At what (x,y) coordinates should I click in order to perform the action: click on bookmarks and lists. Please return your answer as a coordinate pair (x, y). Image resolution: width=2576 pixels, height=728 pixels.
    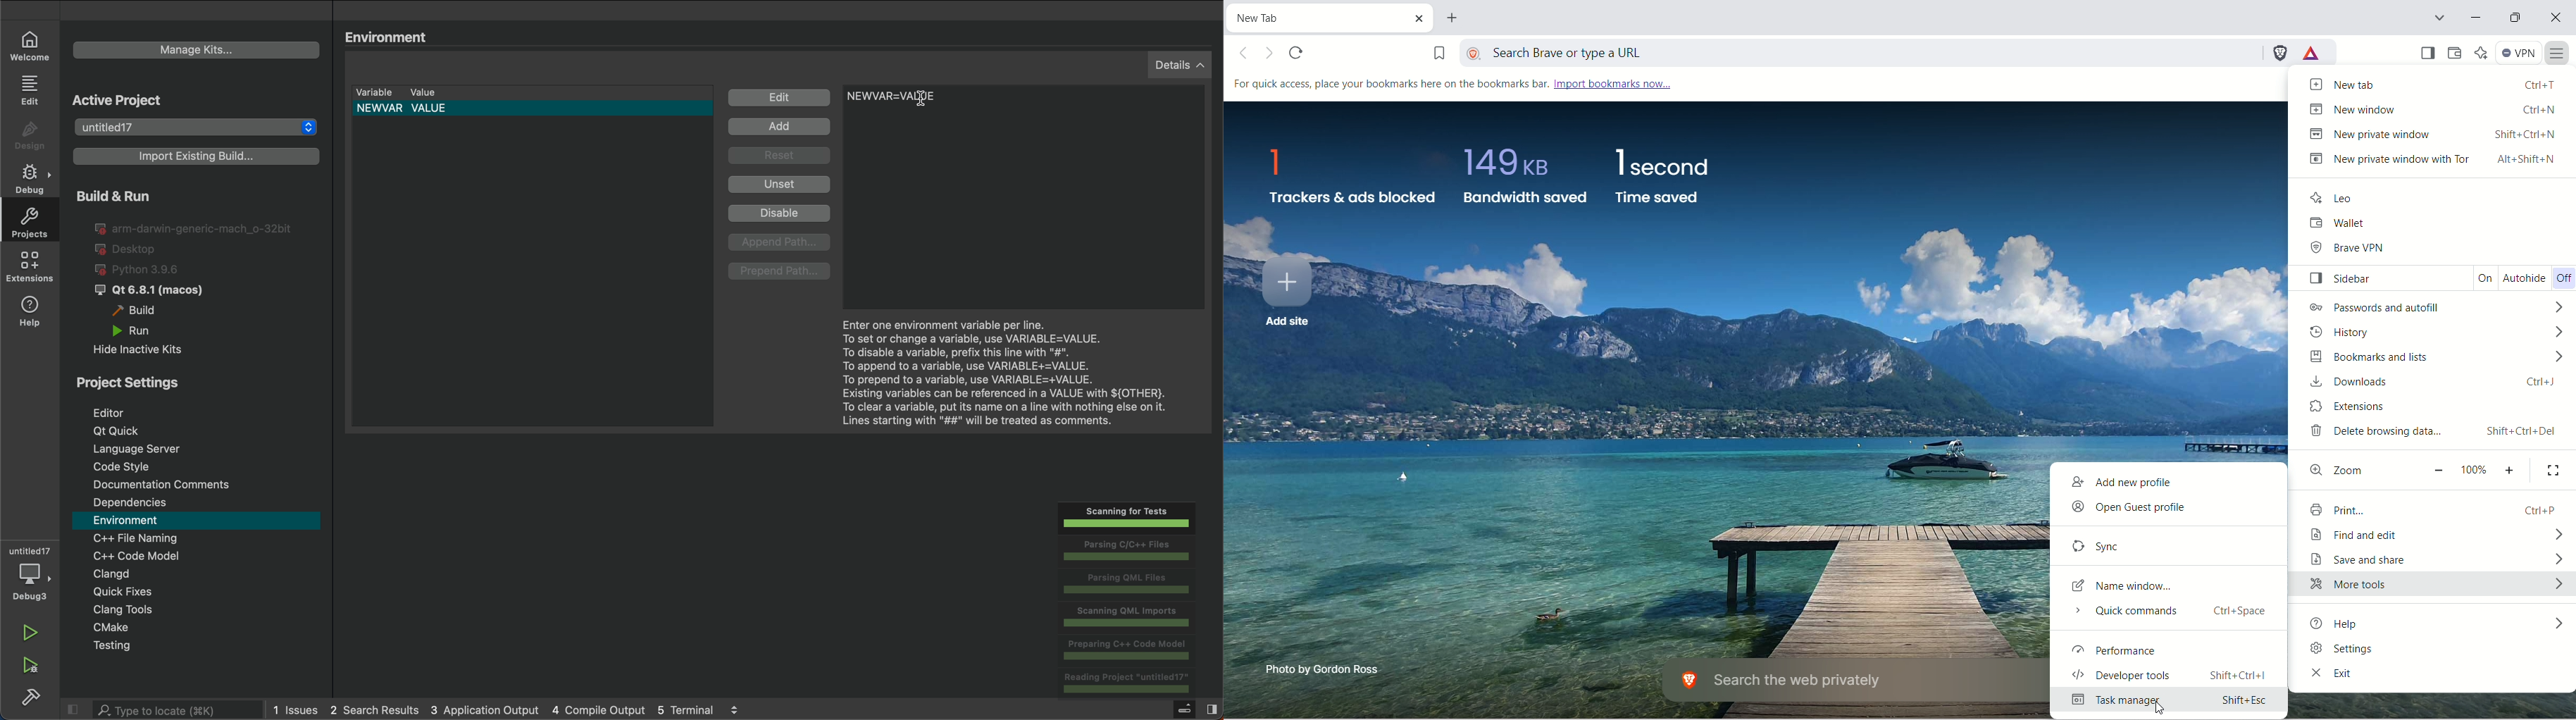
    Looking at the image, I should click on (2429, 357).